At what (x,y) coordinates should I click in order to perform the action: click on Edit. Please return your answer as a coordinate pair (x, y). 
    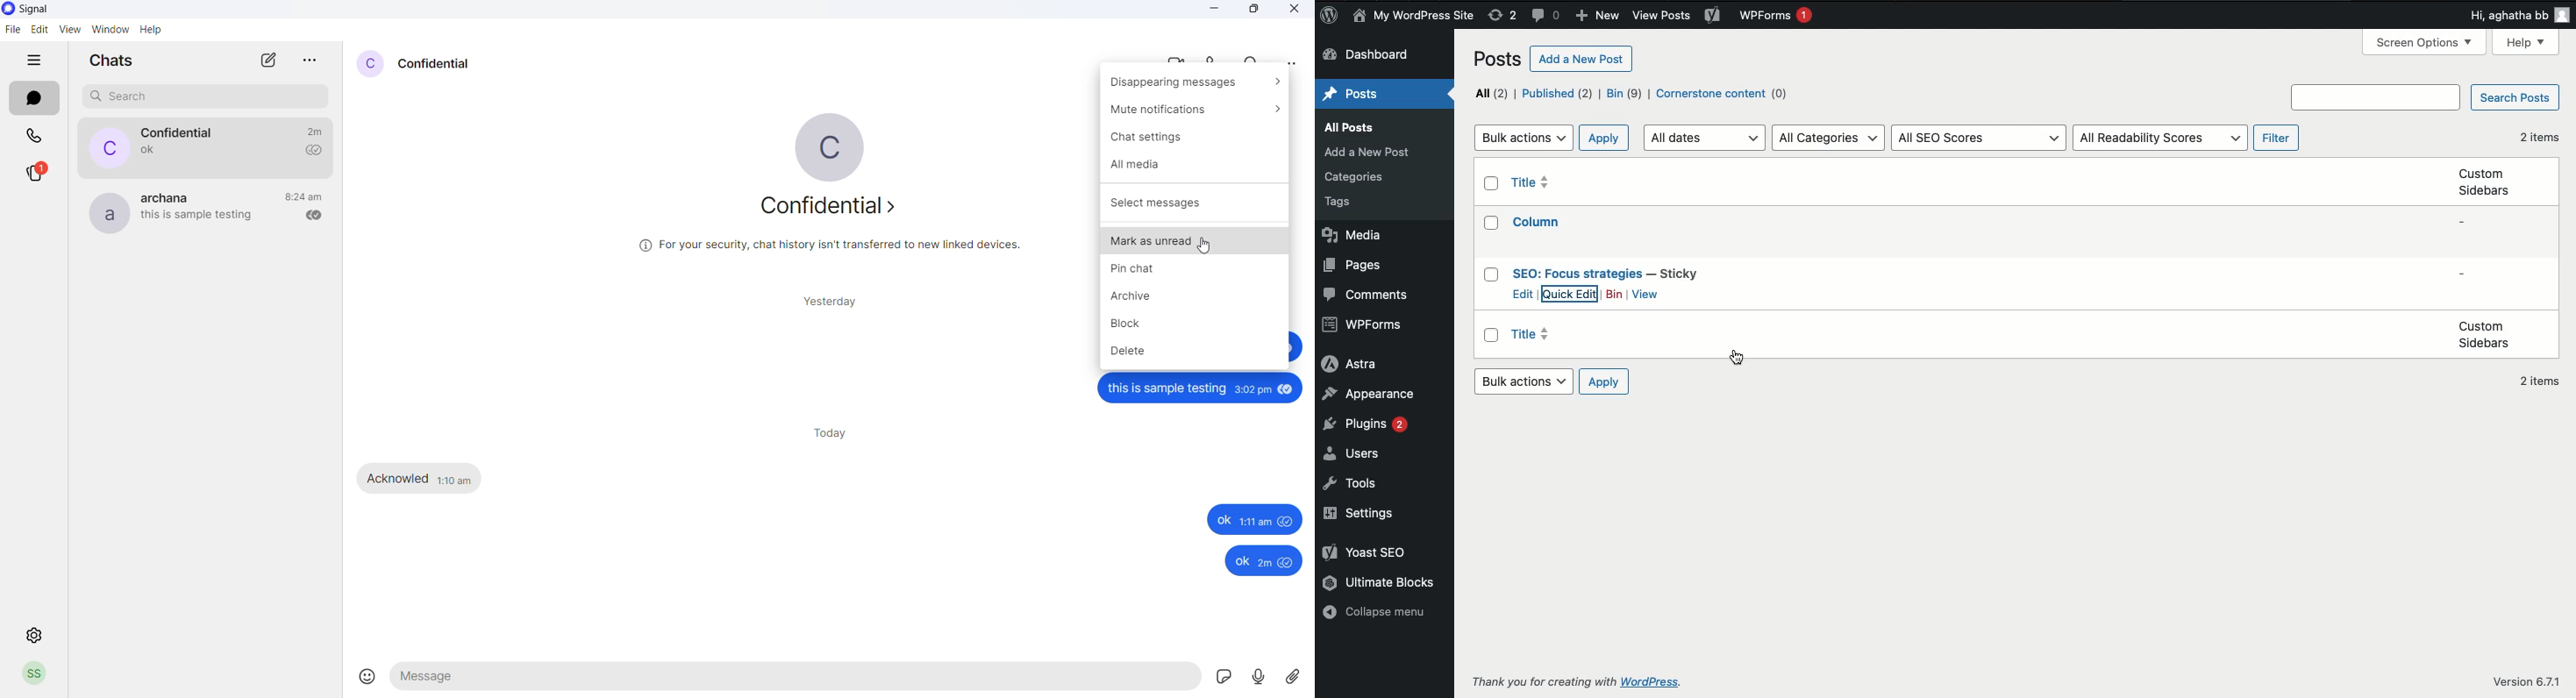
    Looking at the image, I should click on (1524, 294).